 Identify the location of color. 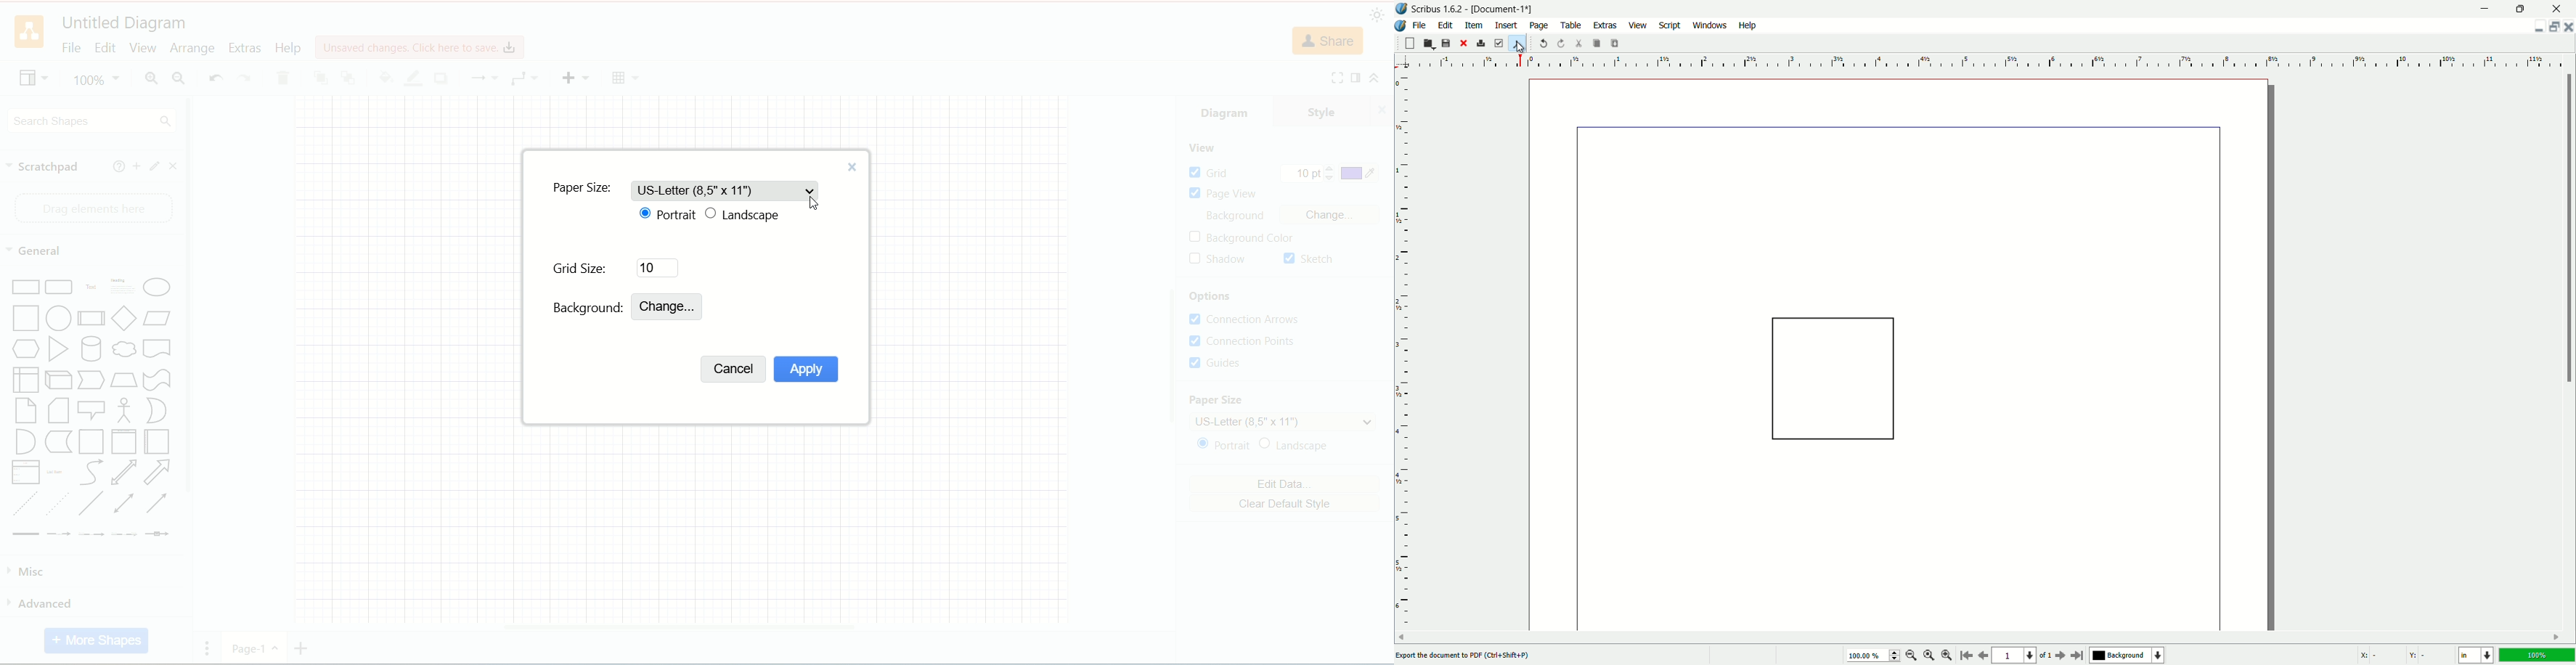
(1361, 174).